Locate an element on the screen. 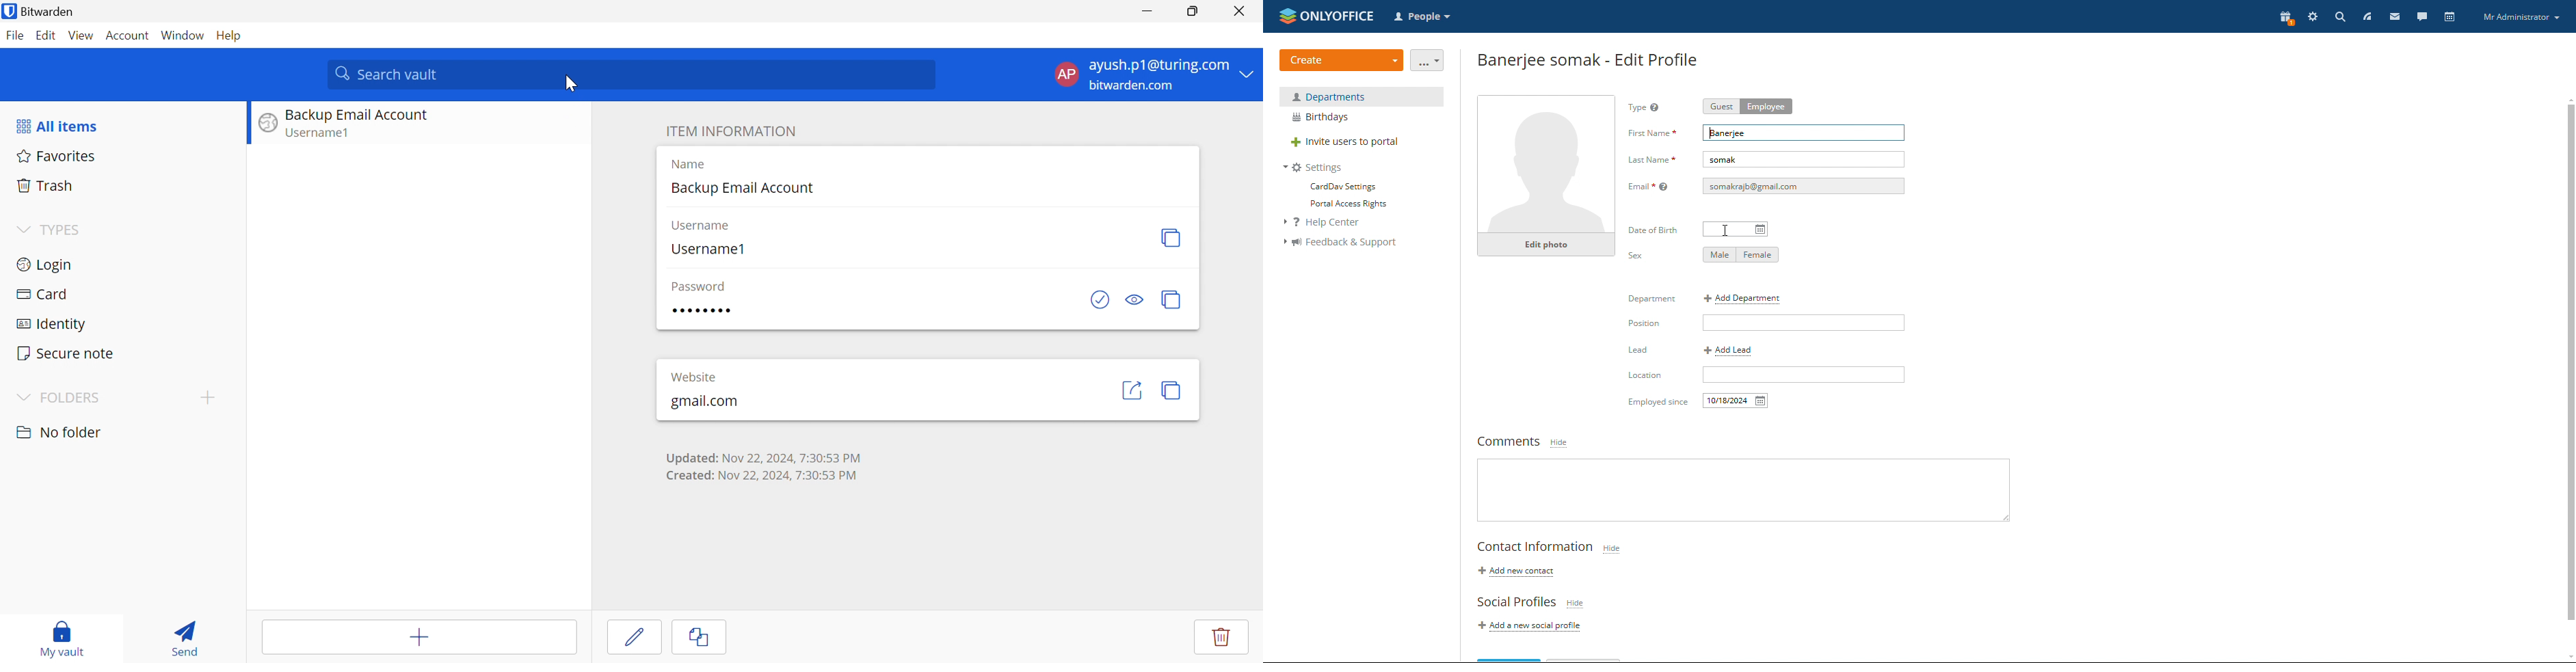 The width and height of the screenshot is (2576, 672). Search vault is located at coordinates (634, 75).